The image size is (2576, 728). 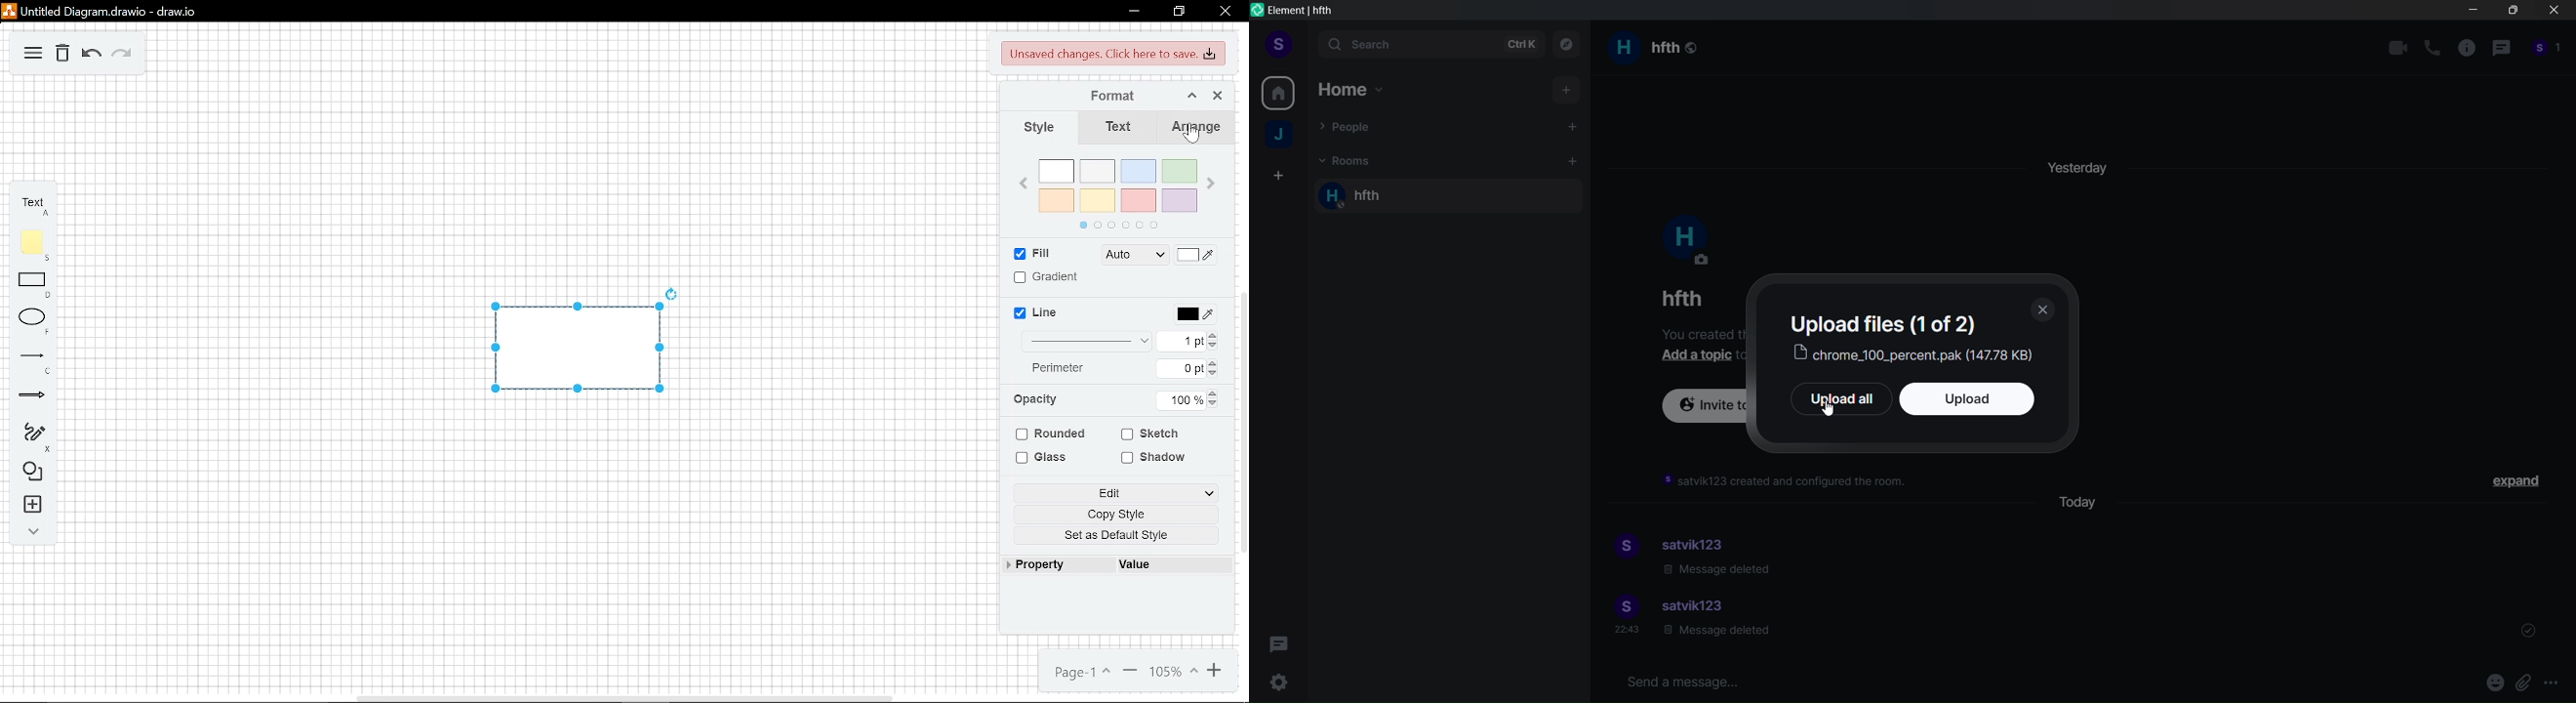 What do you see at coordinates (1023, 185) in the screenshot?
I see `previous` at bounding box center [1023, 185].